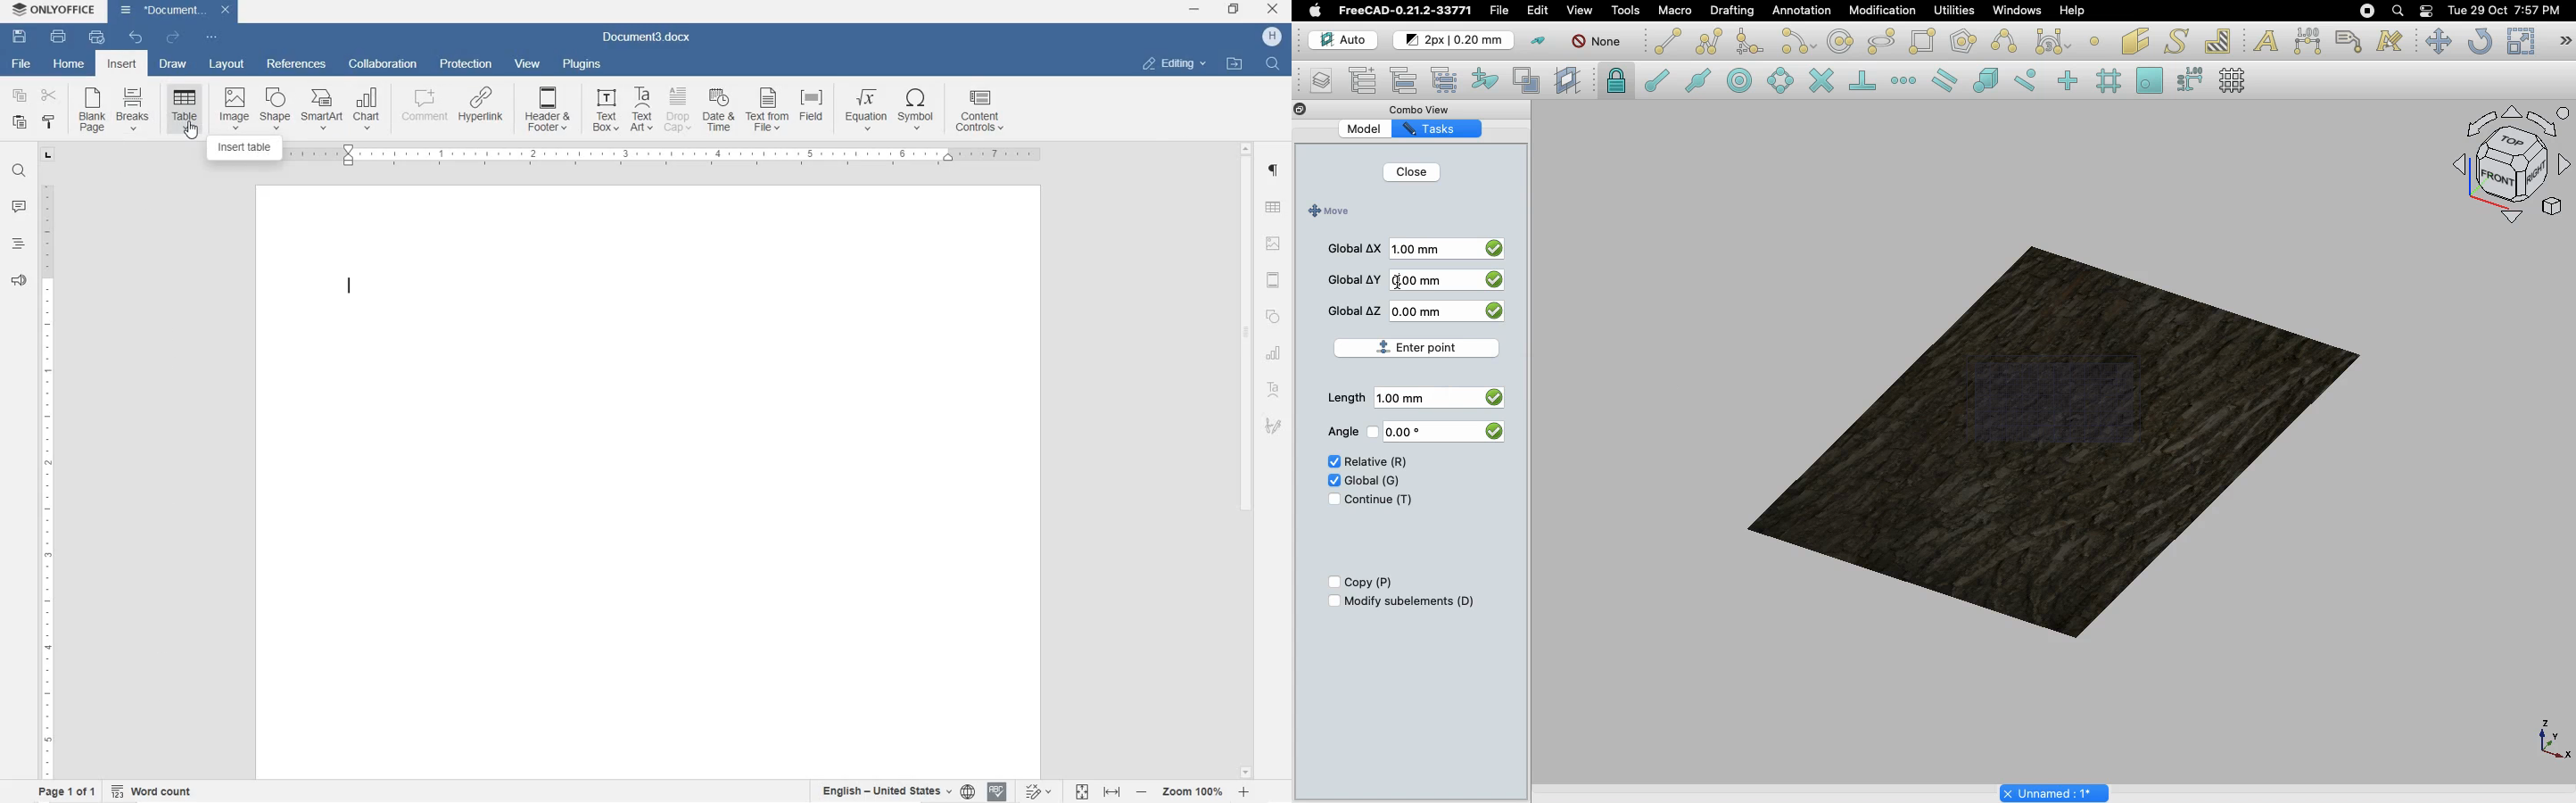 This screenshot has height=812, width=2576. What do you see at coordinates (2070, 82) in the screenshot?
I see `Snap ortho` at bounding box center [2070, 82].